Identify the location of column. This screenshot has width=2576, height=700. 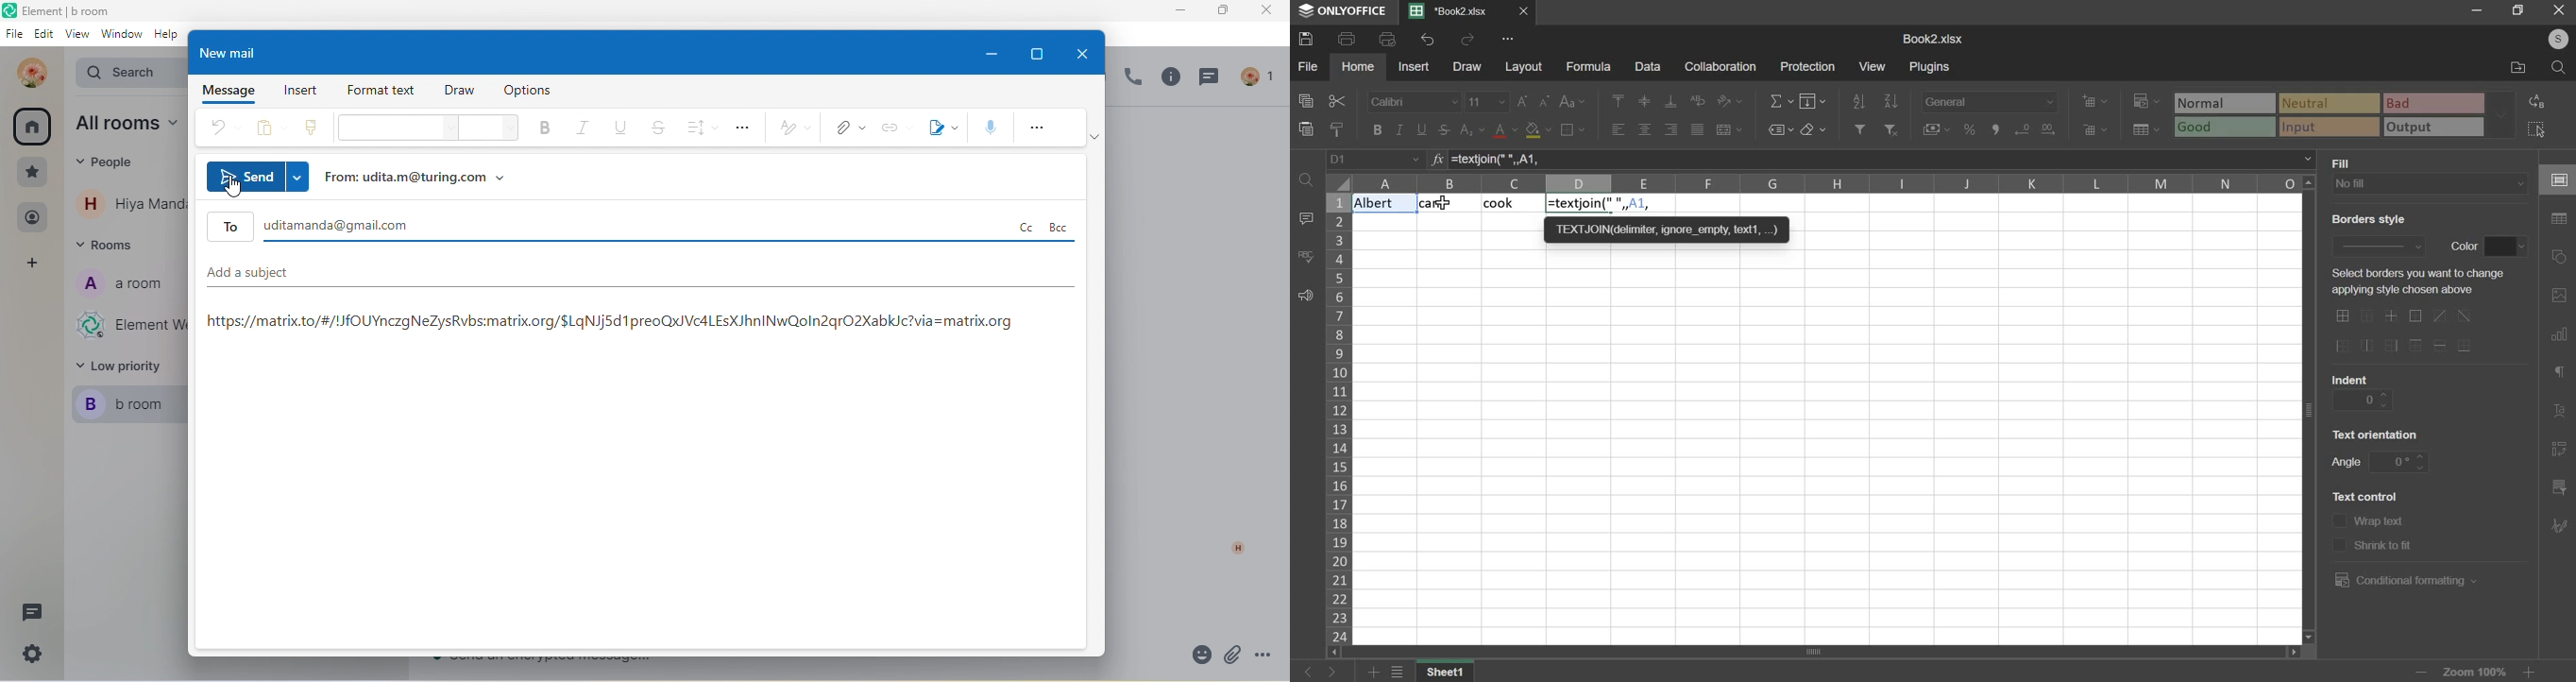
(1338, 418).